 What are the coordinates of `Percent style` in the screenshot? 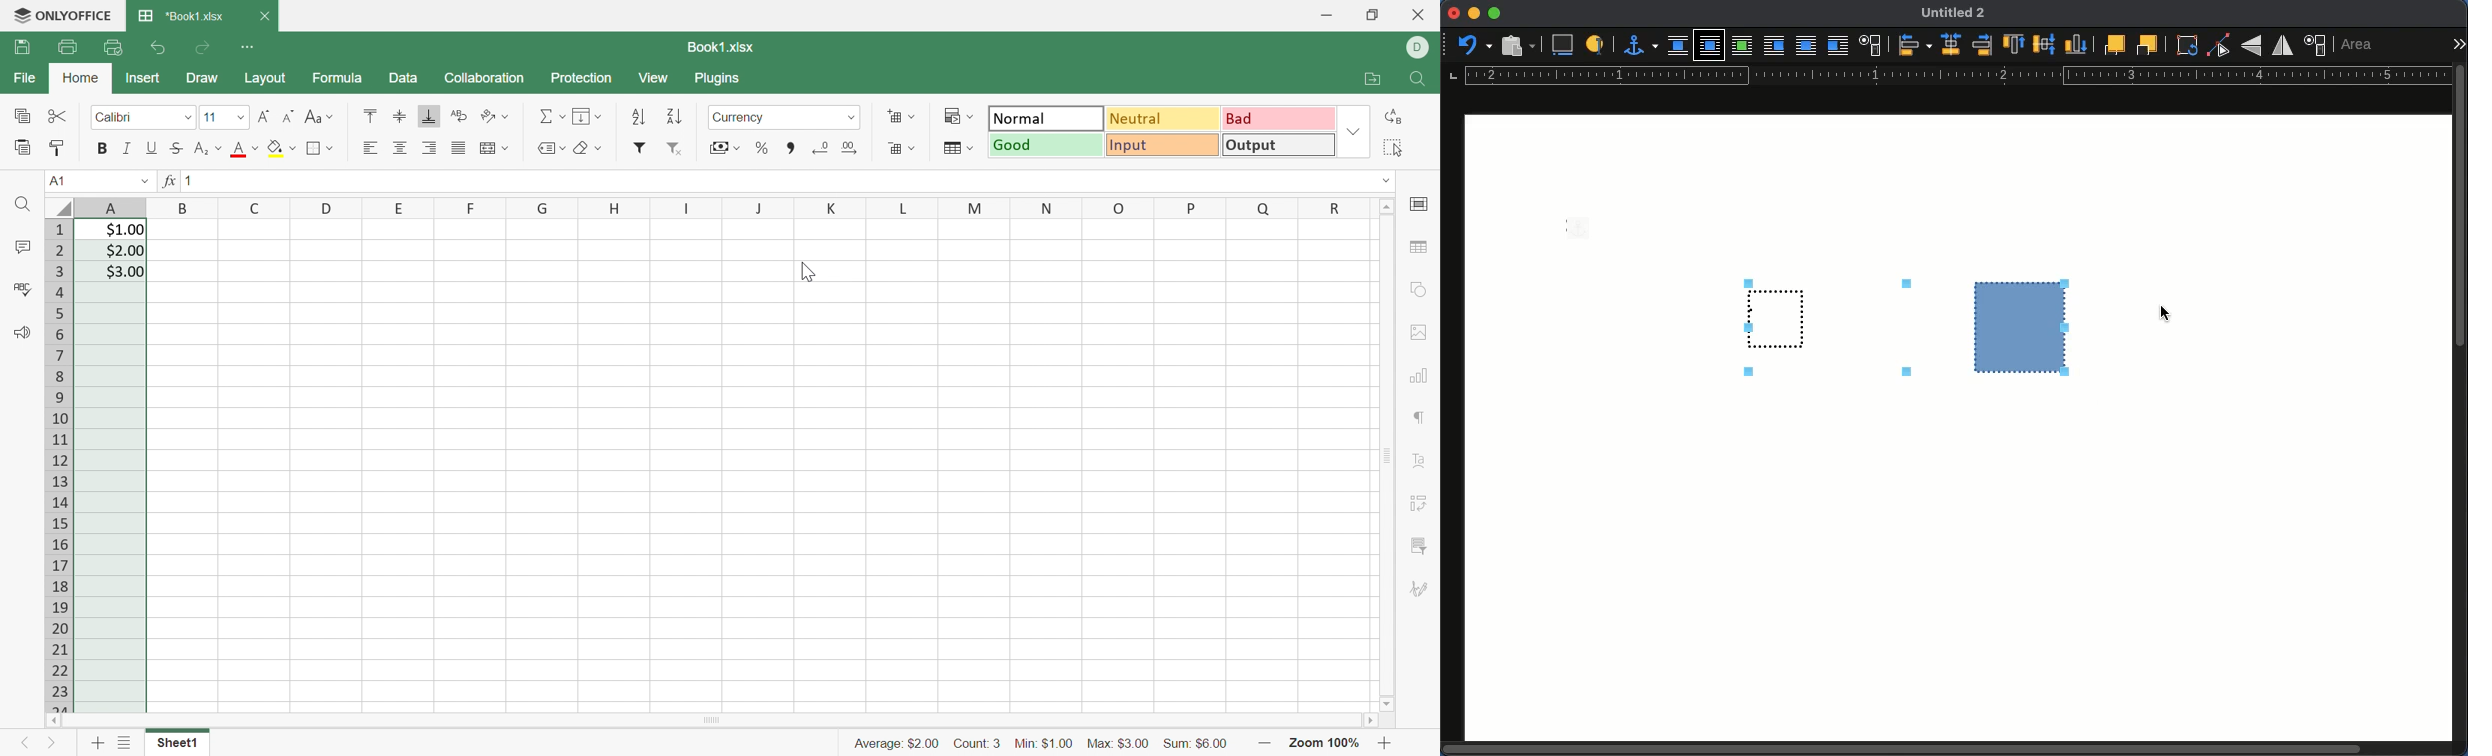 It's located at (760, 148).